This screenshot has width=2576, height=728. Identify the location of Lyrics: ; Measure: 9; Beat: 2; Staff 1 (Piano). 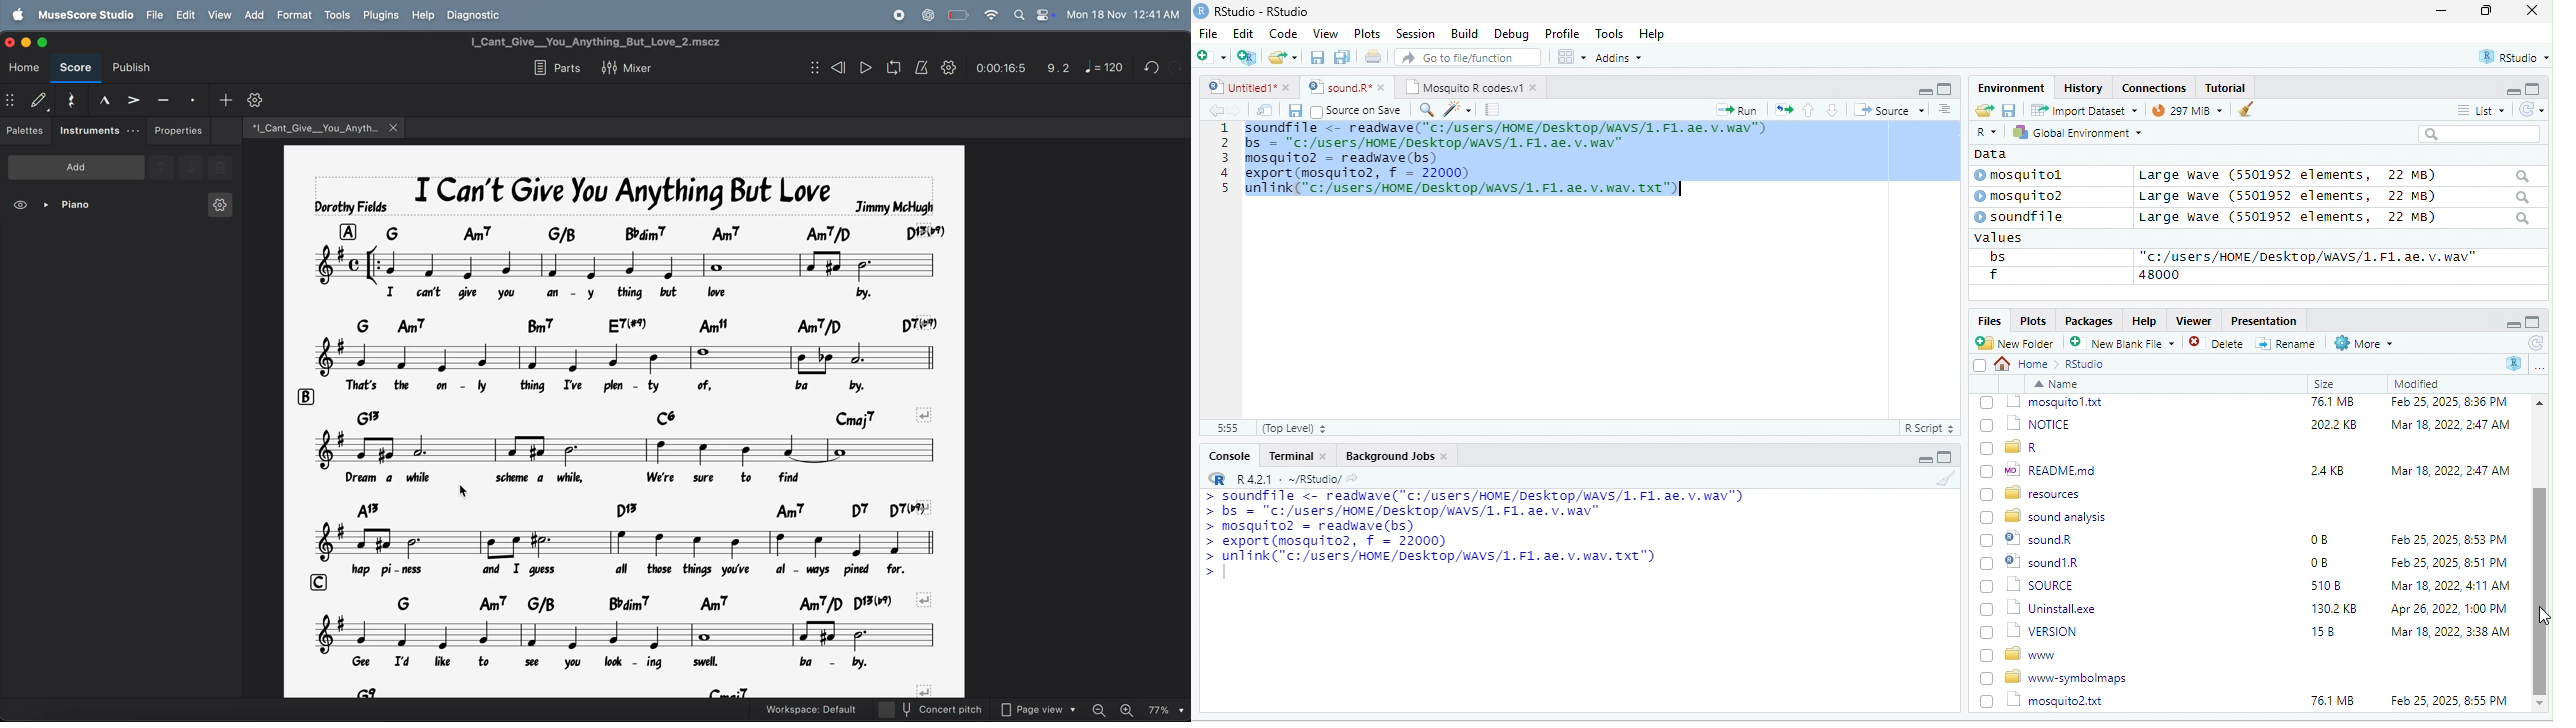
(108, 708).